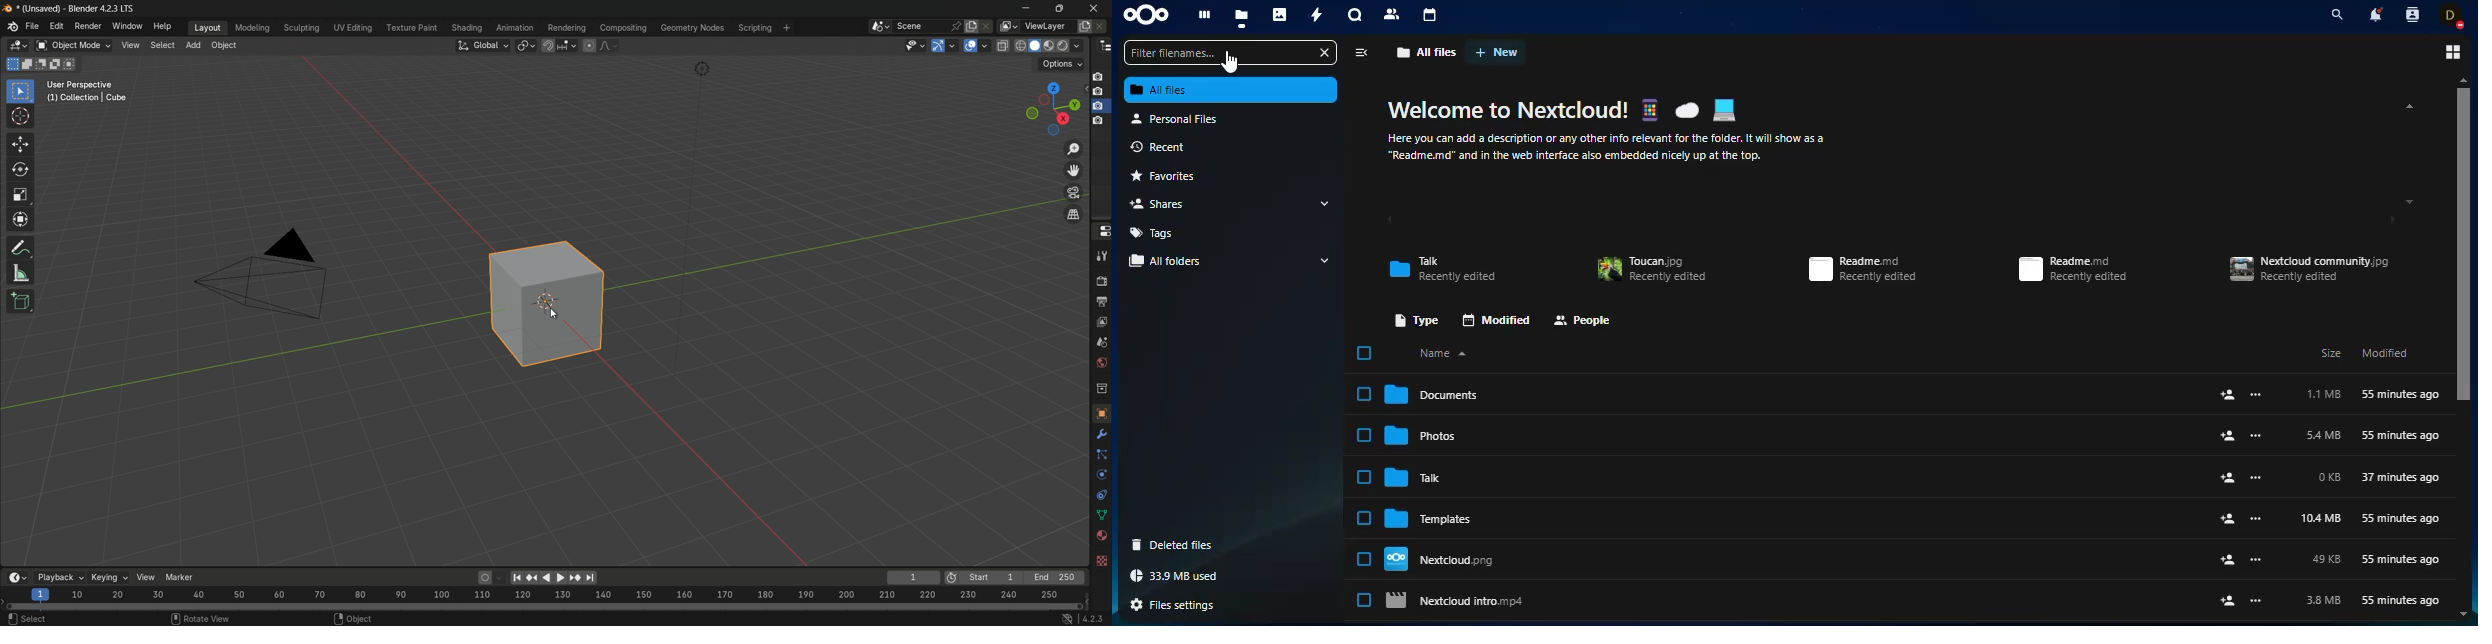 The width and height of the screenshot is (2492, 644). What do you see at coordinates (516, 576) in the screenshot?
I see `Before Screen` at bounding box center [516, 576].